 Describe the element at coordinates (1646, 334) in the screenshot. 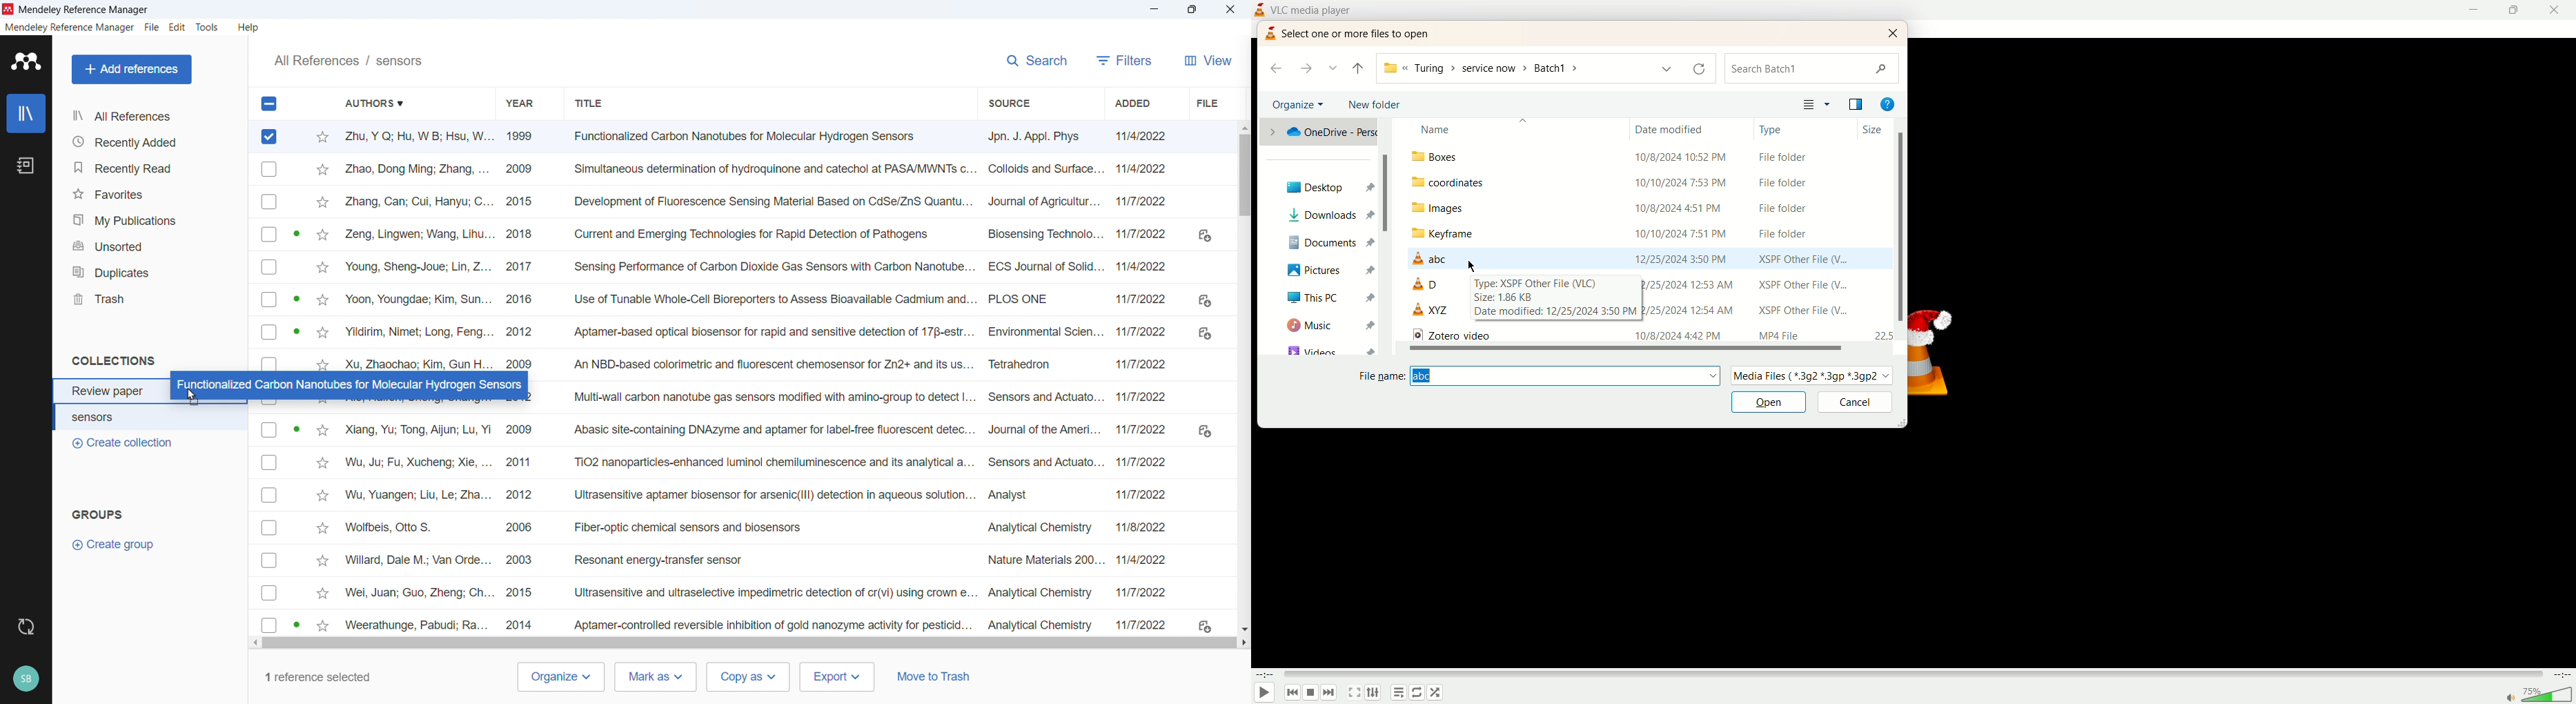

I see `file` at that location.